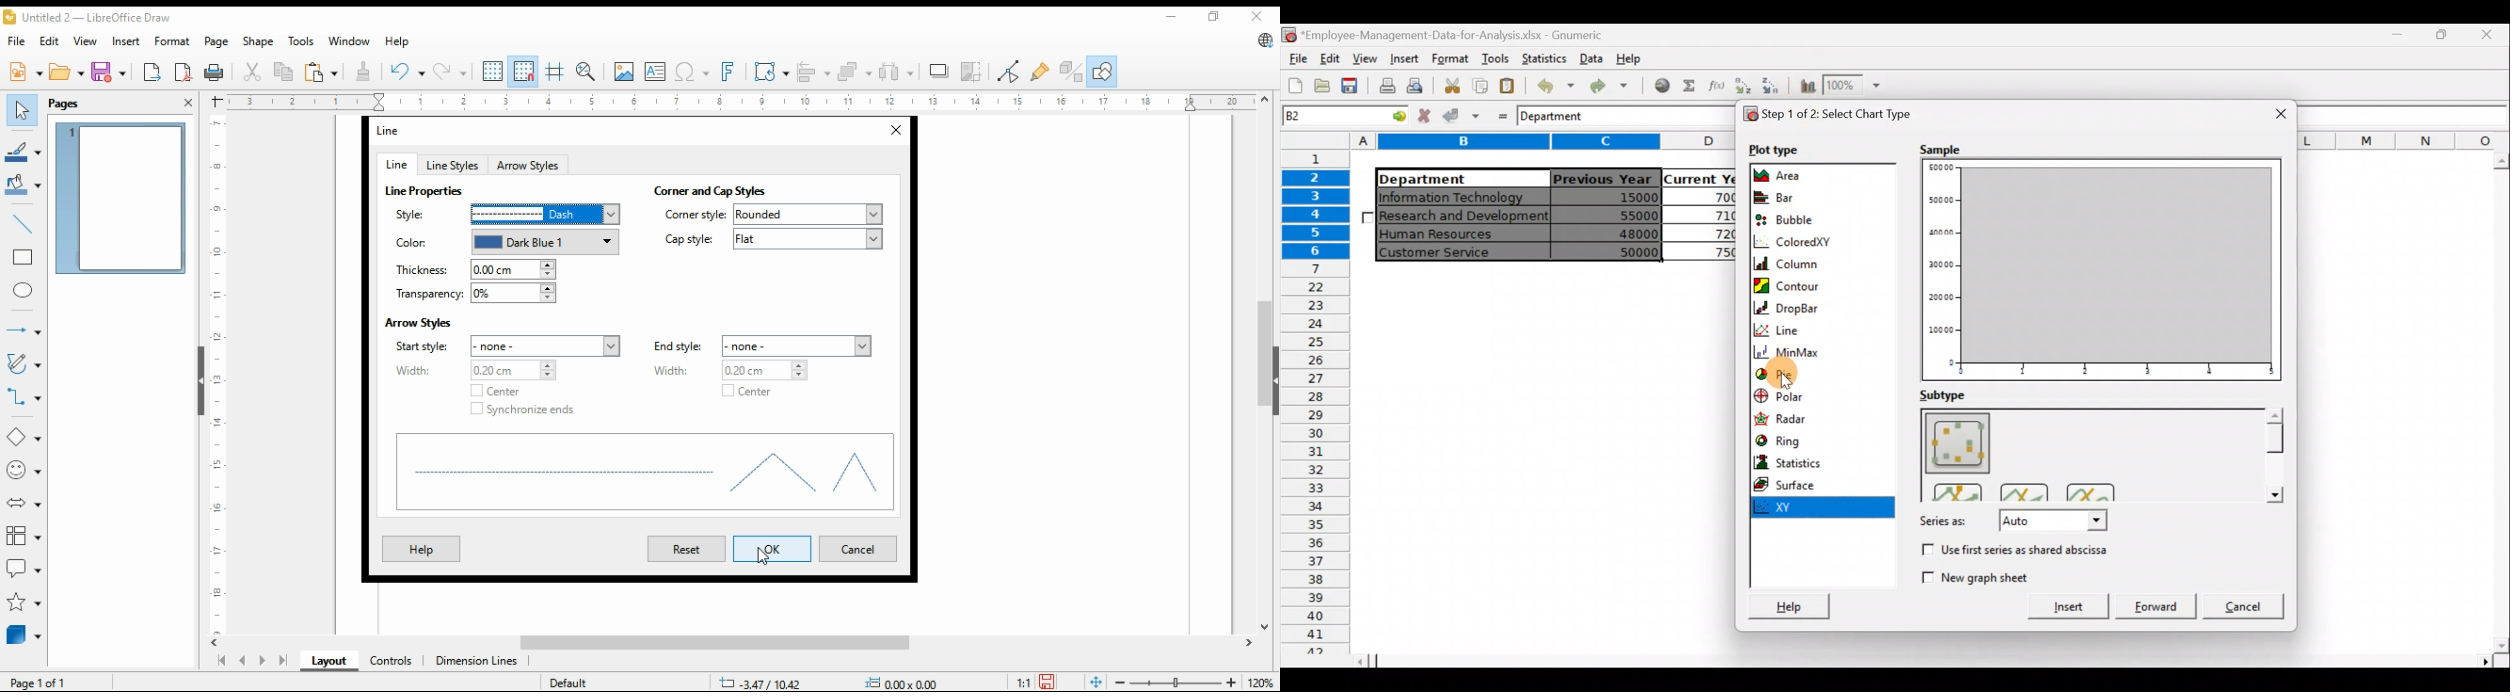 Image resolution: width=2520 pixels, height=700 pixels. Describe the element at coordinates (939, 71) in the screenshot. I see `shadow` at that location.